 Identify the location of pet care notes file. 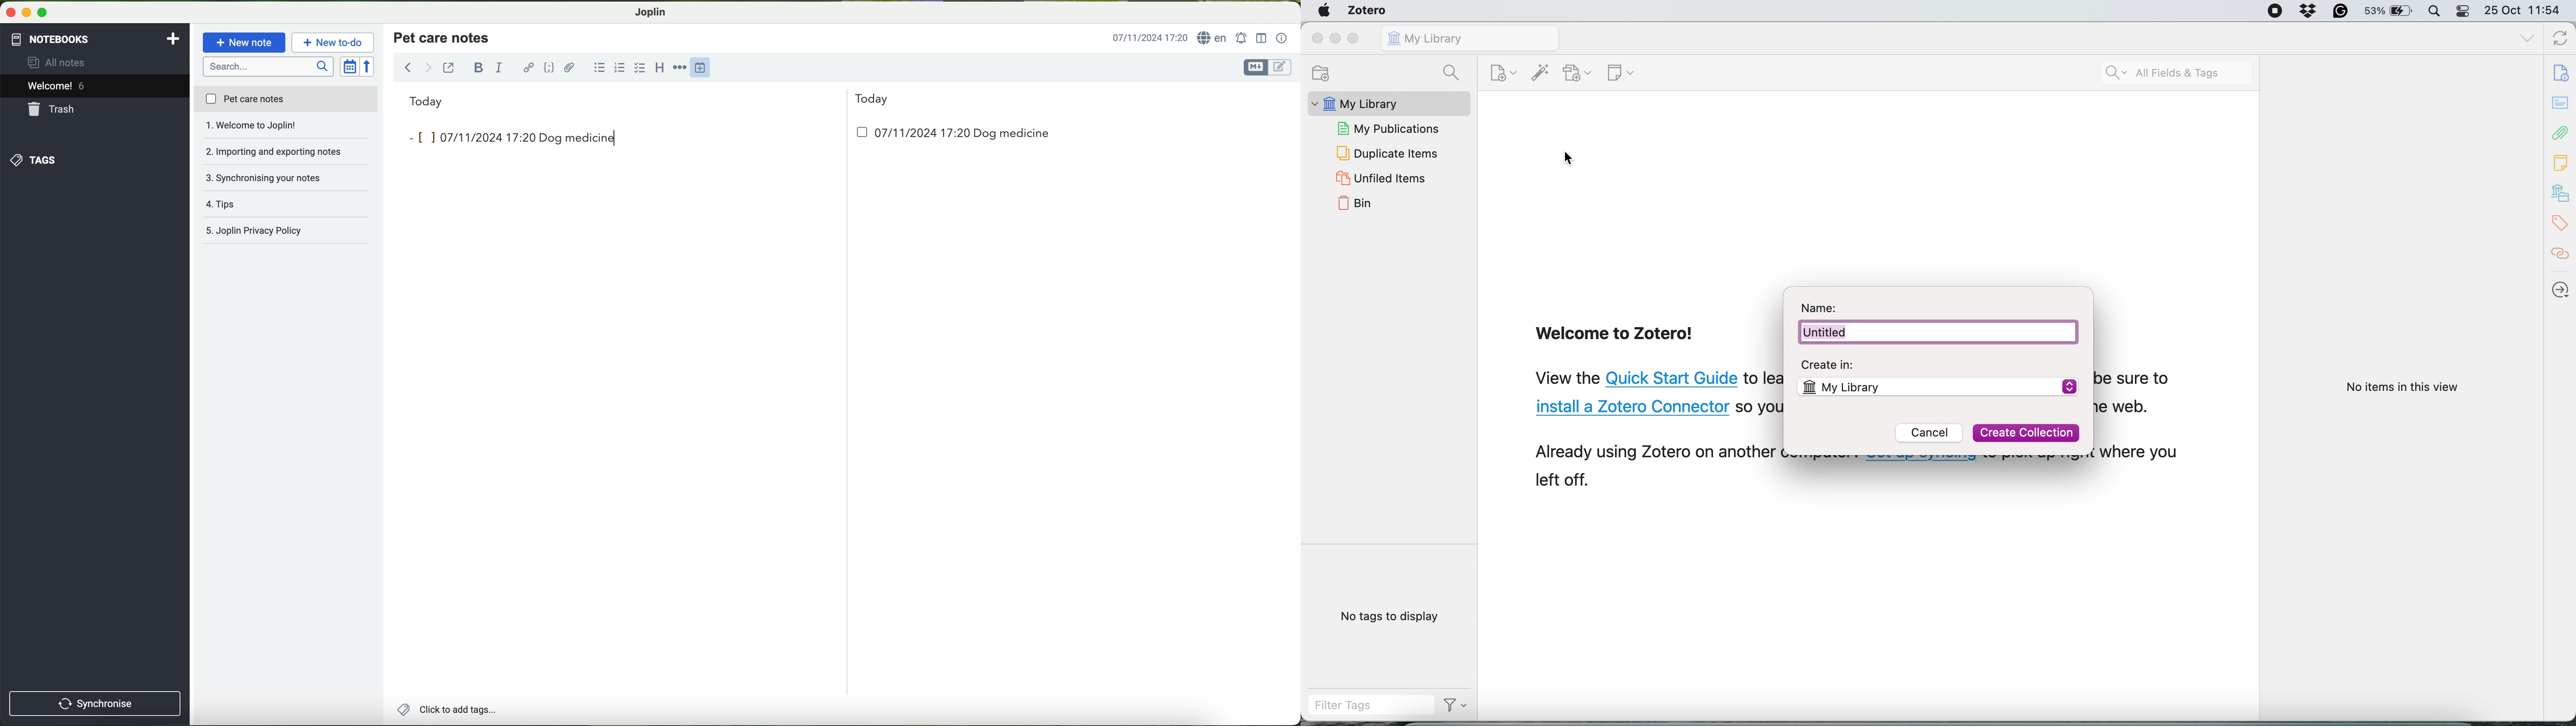
(285, 100).